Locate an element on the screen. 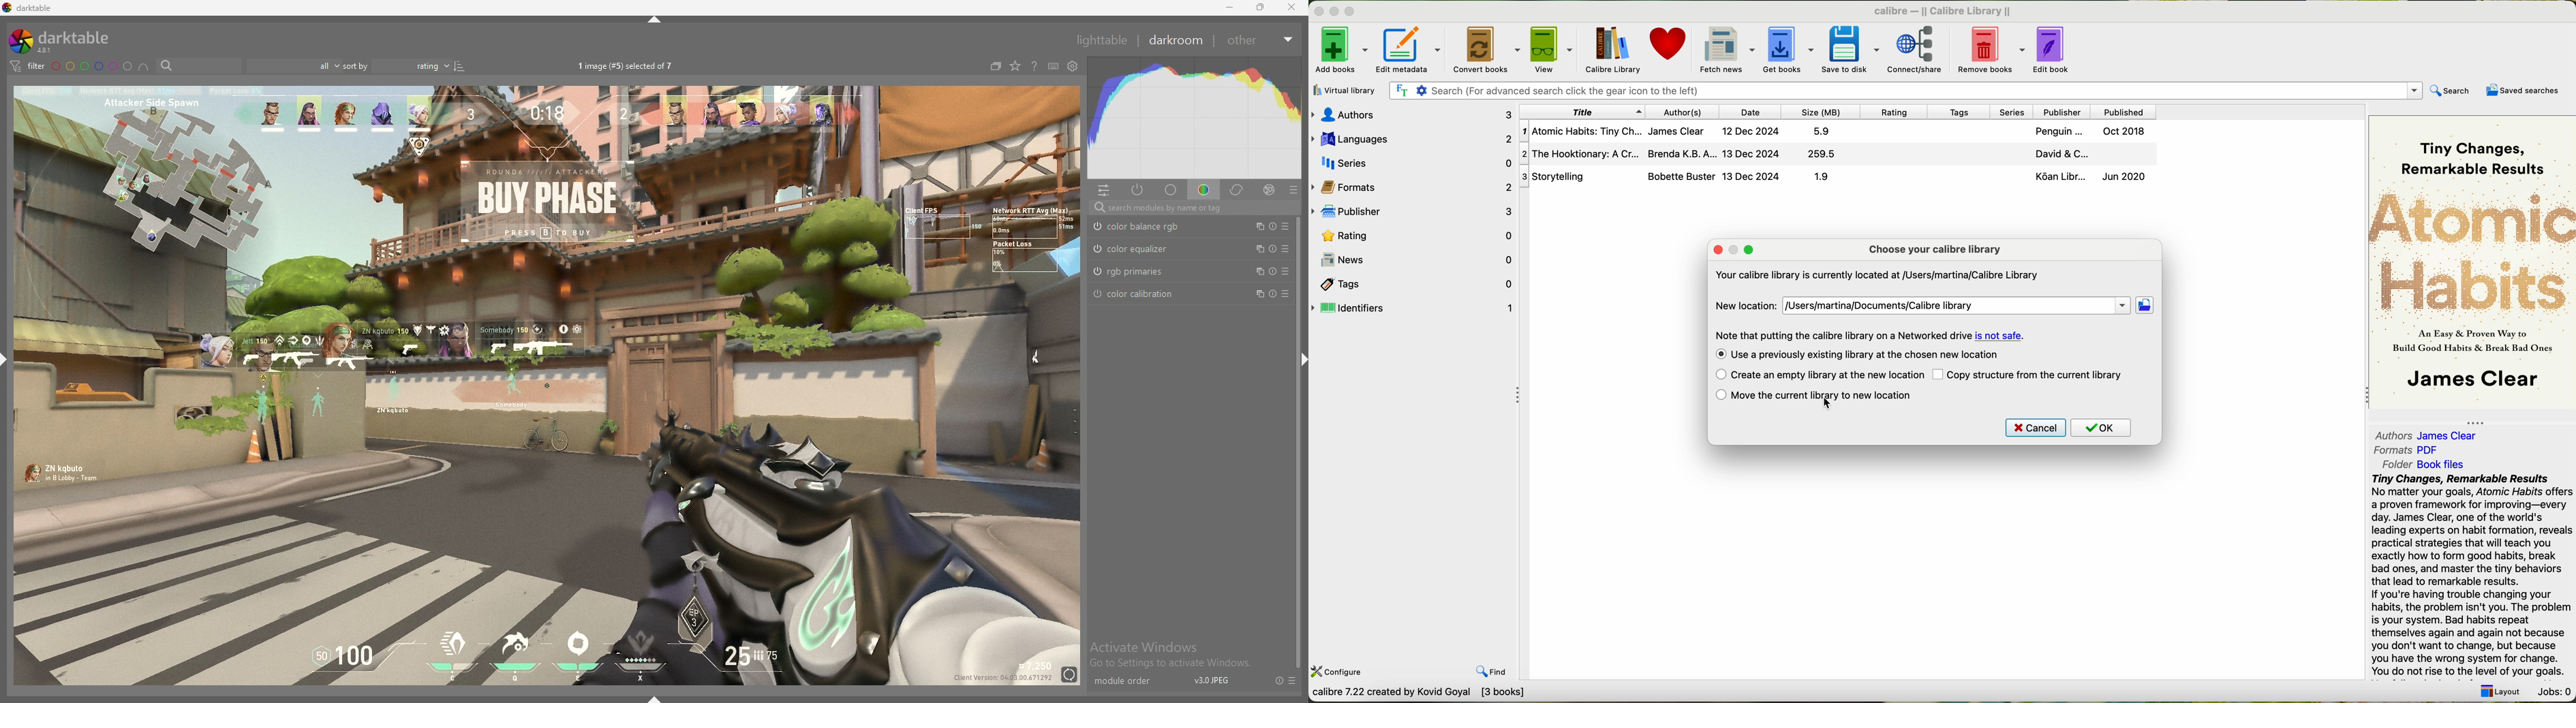  heat graph is located at coordinates (1195, 118).